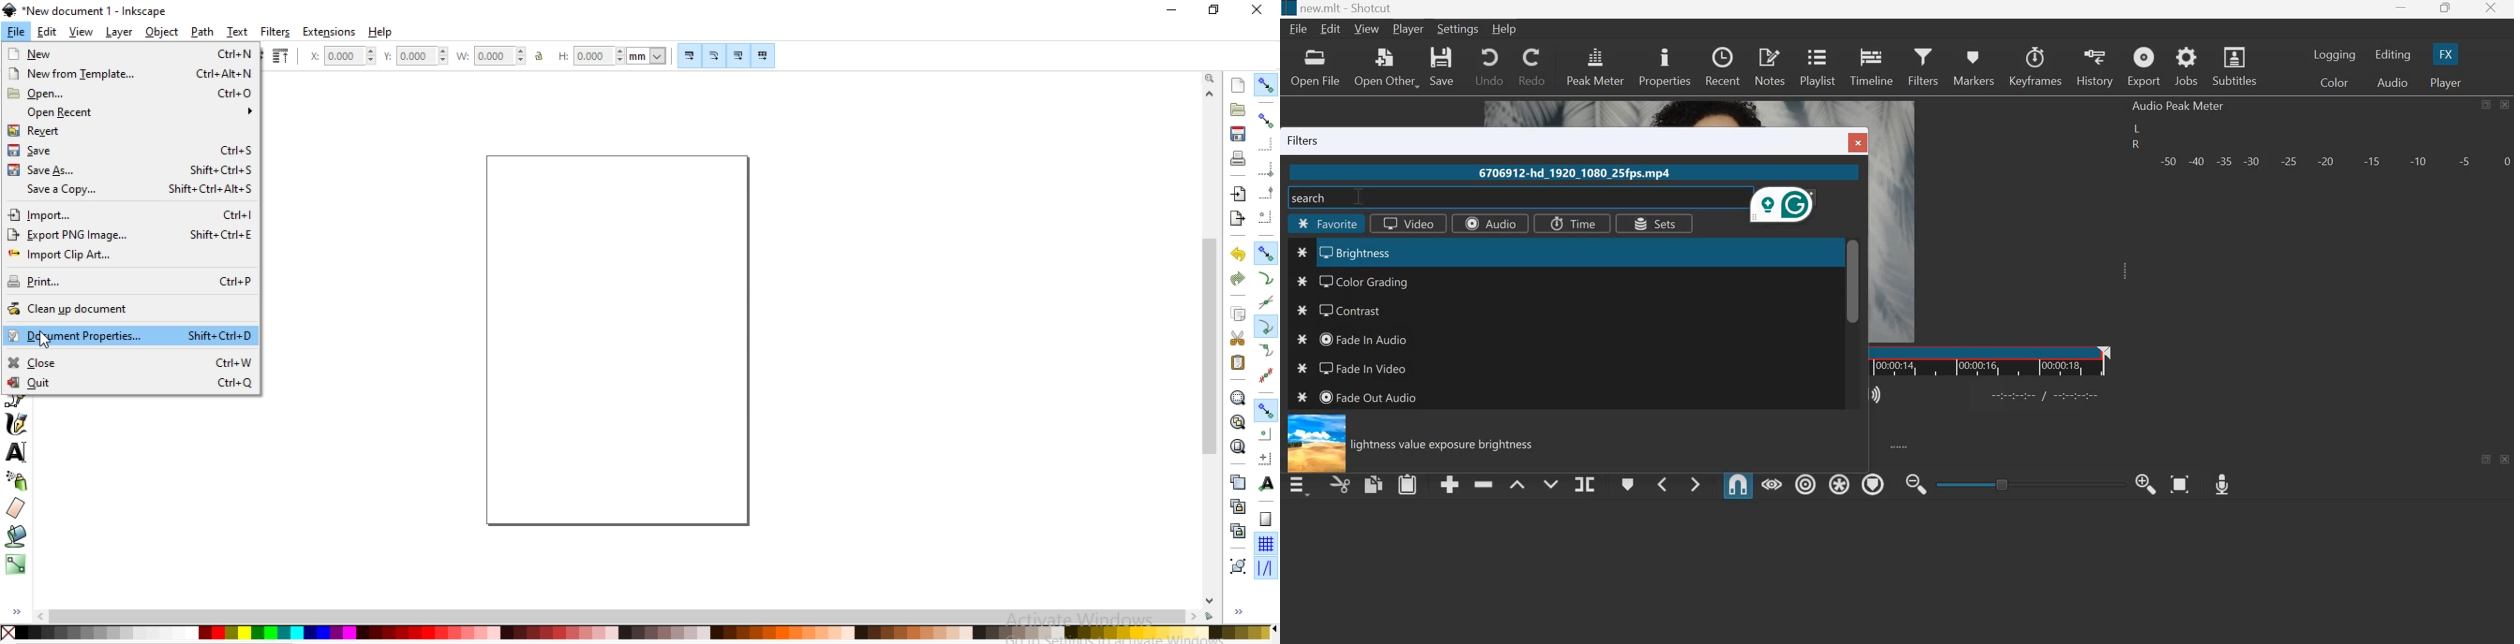 This screenshot has width=2520, height=644. I want to click on snap cusp nodes, so click(1265, 328).